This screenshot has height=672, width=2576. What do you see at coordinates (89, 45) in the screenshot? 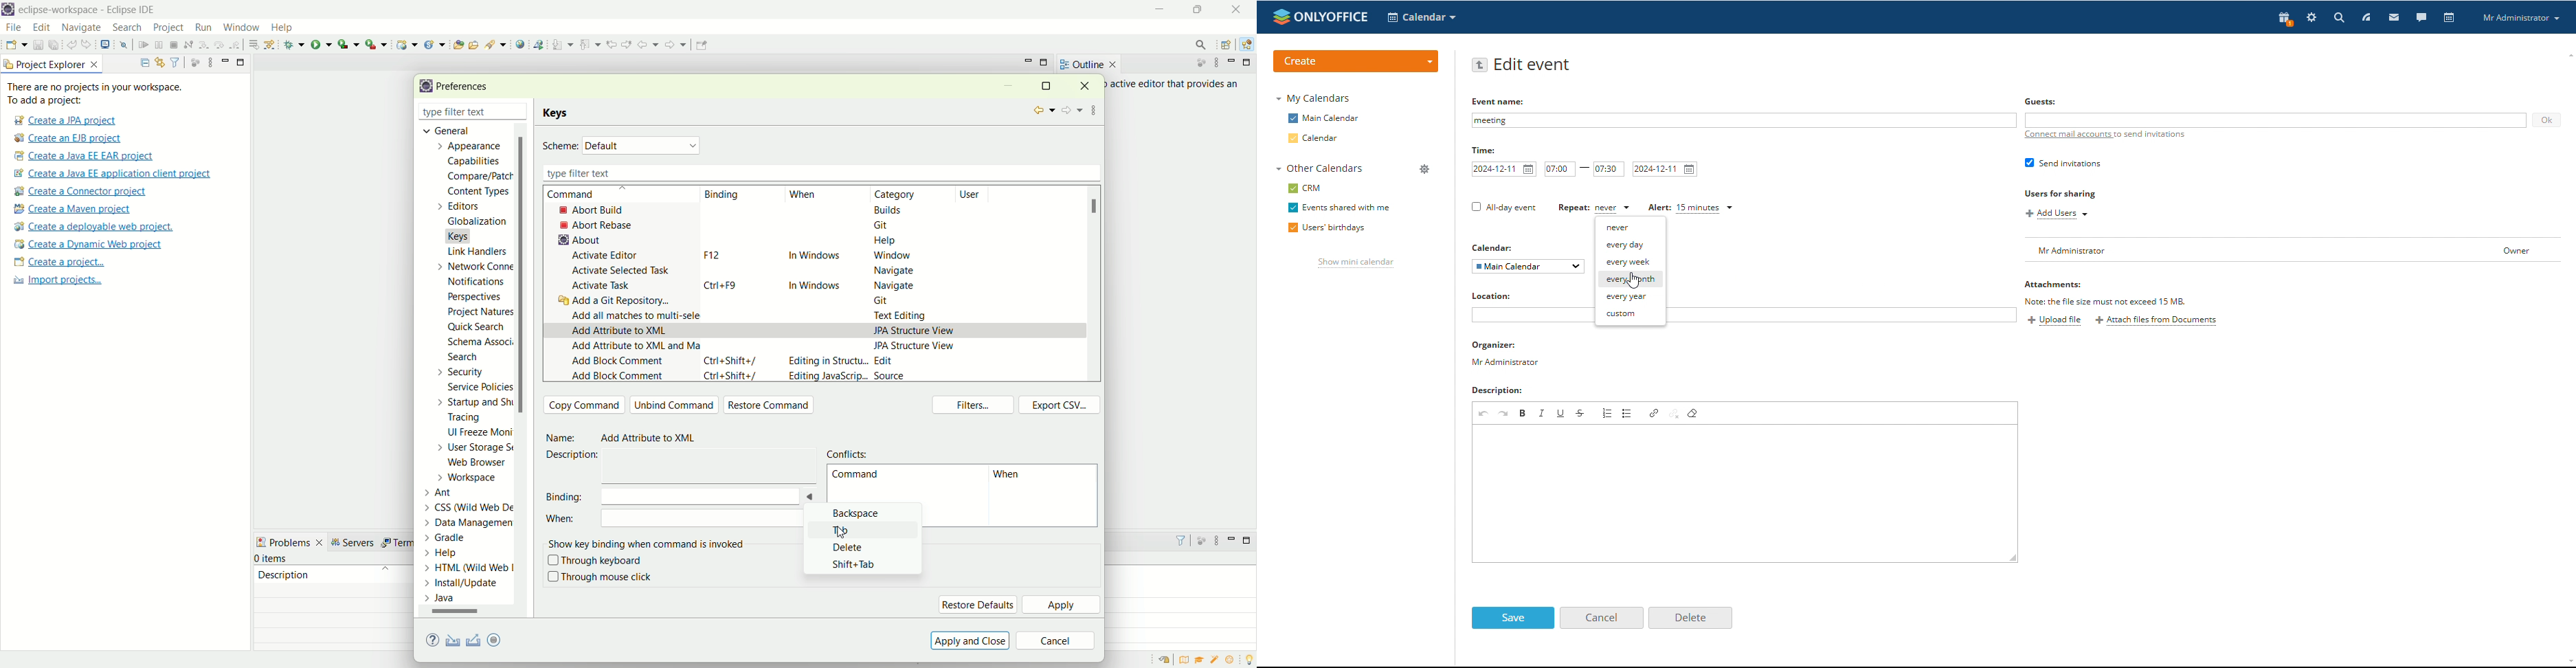
I see `redo` at bounding box center [89, 45].